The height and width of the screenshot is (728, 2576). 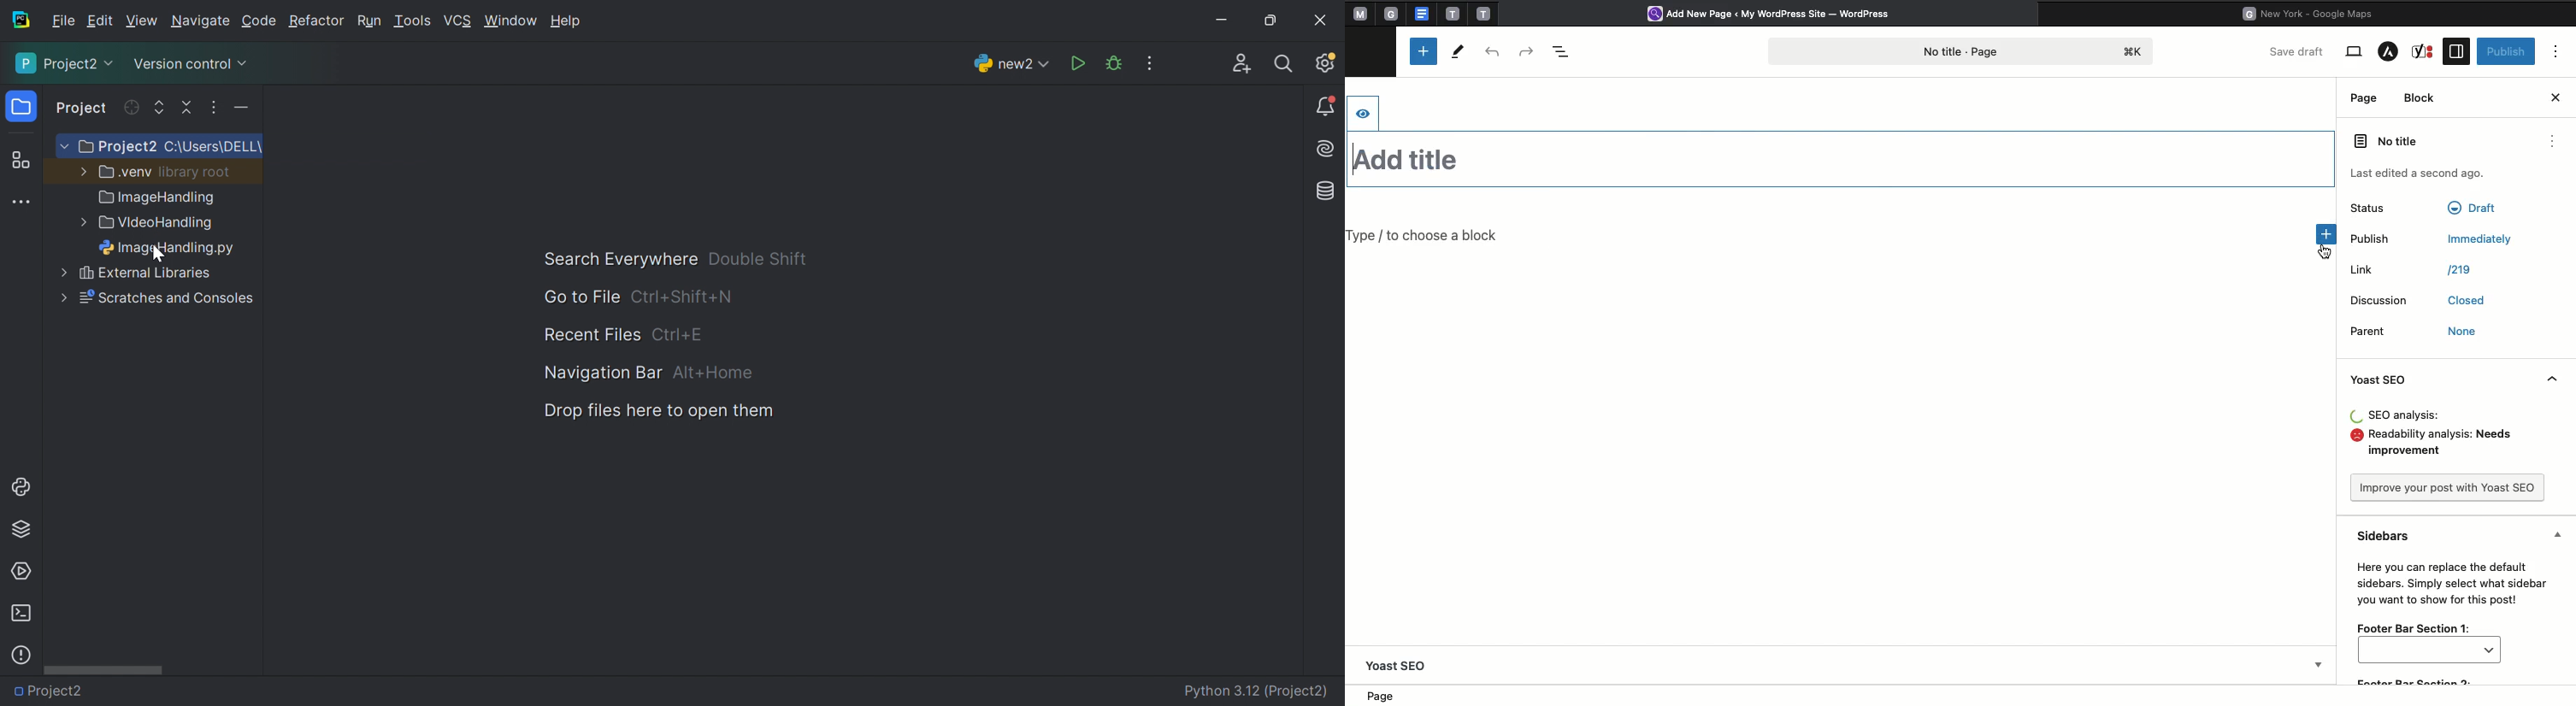 What do you see at coordinates (1114, 64) in the screenshot?
I see `Debug` at bounding box center [1114, 64].